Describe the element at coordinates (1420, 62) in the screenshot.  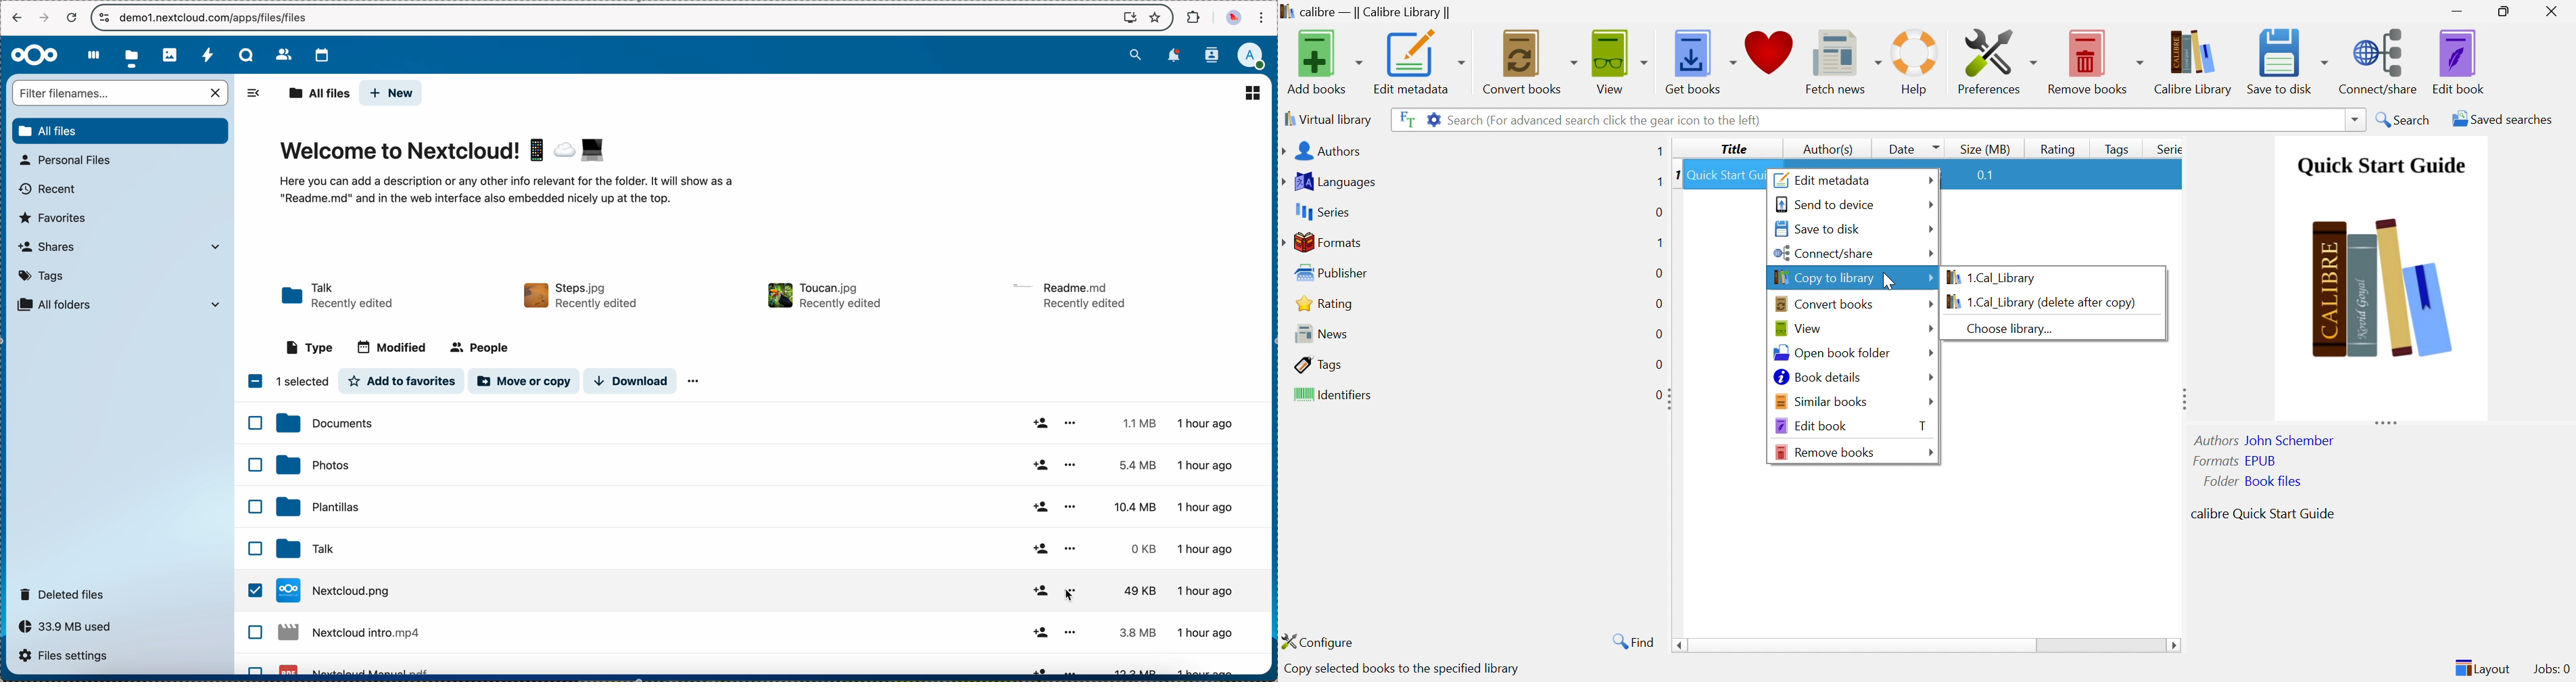
I see `Edit metadata` at that location.